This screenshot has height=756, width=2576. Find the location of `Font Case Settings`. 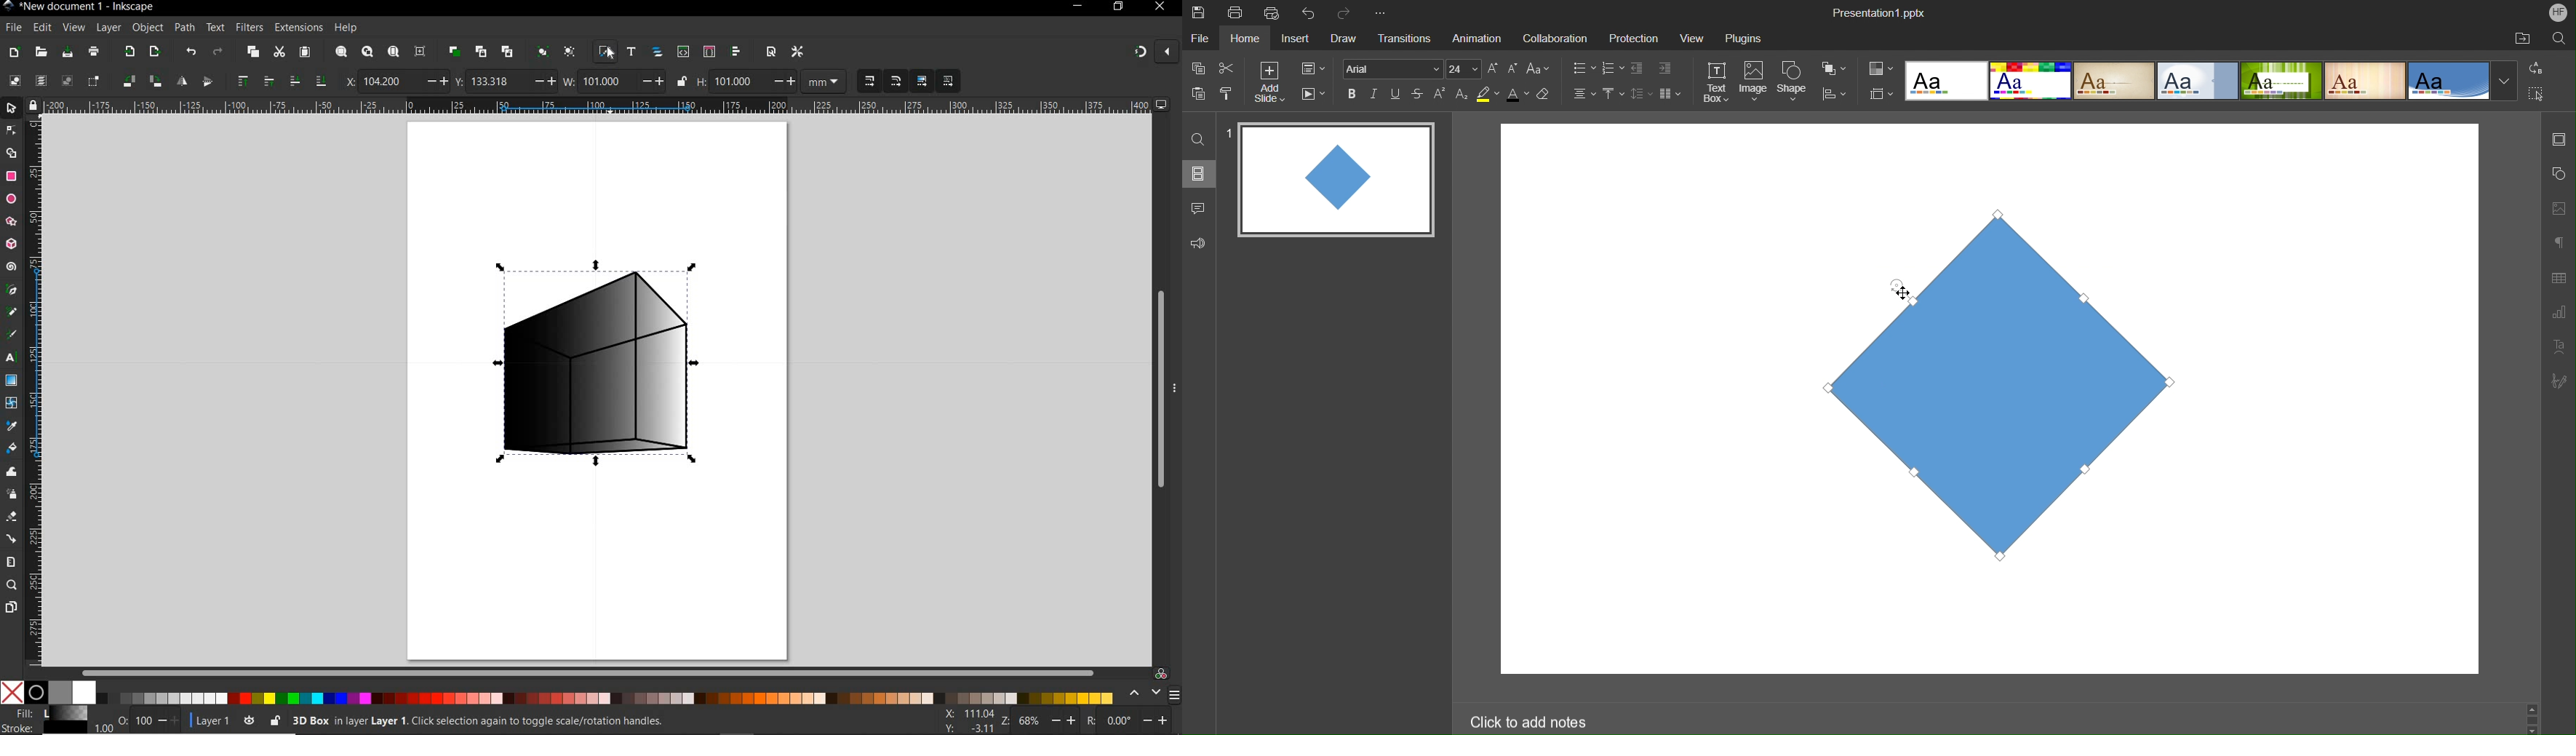

Font Case Settings is located at coordinates (1538, 69).